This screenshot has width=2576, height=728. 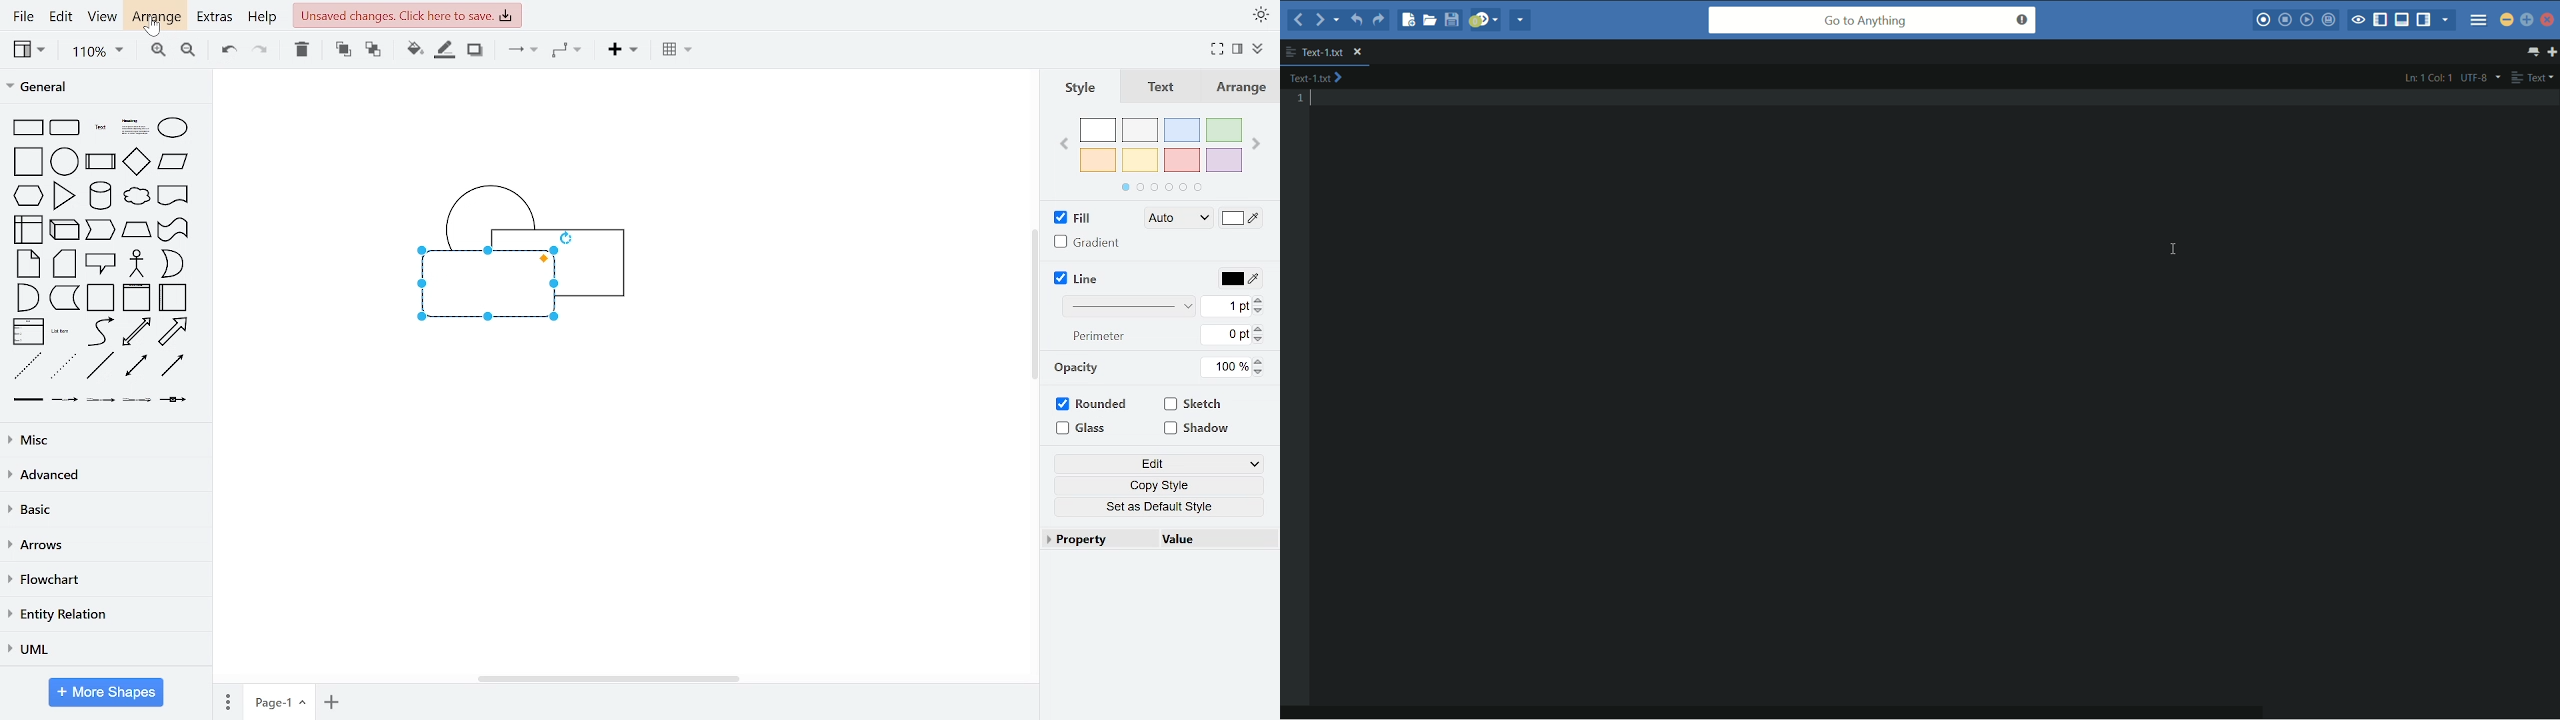 What do you see at coordinates (446, 51) in the screenshot?
I see `fill line` at bounding box center [446, 51].